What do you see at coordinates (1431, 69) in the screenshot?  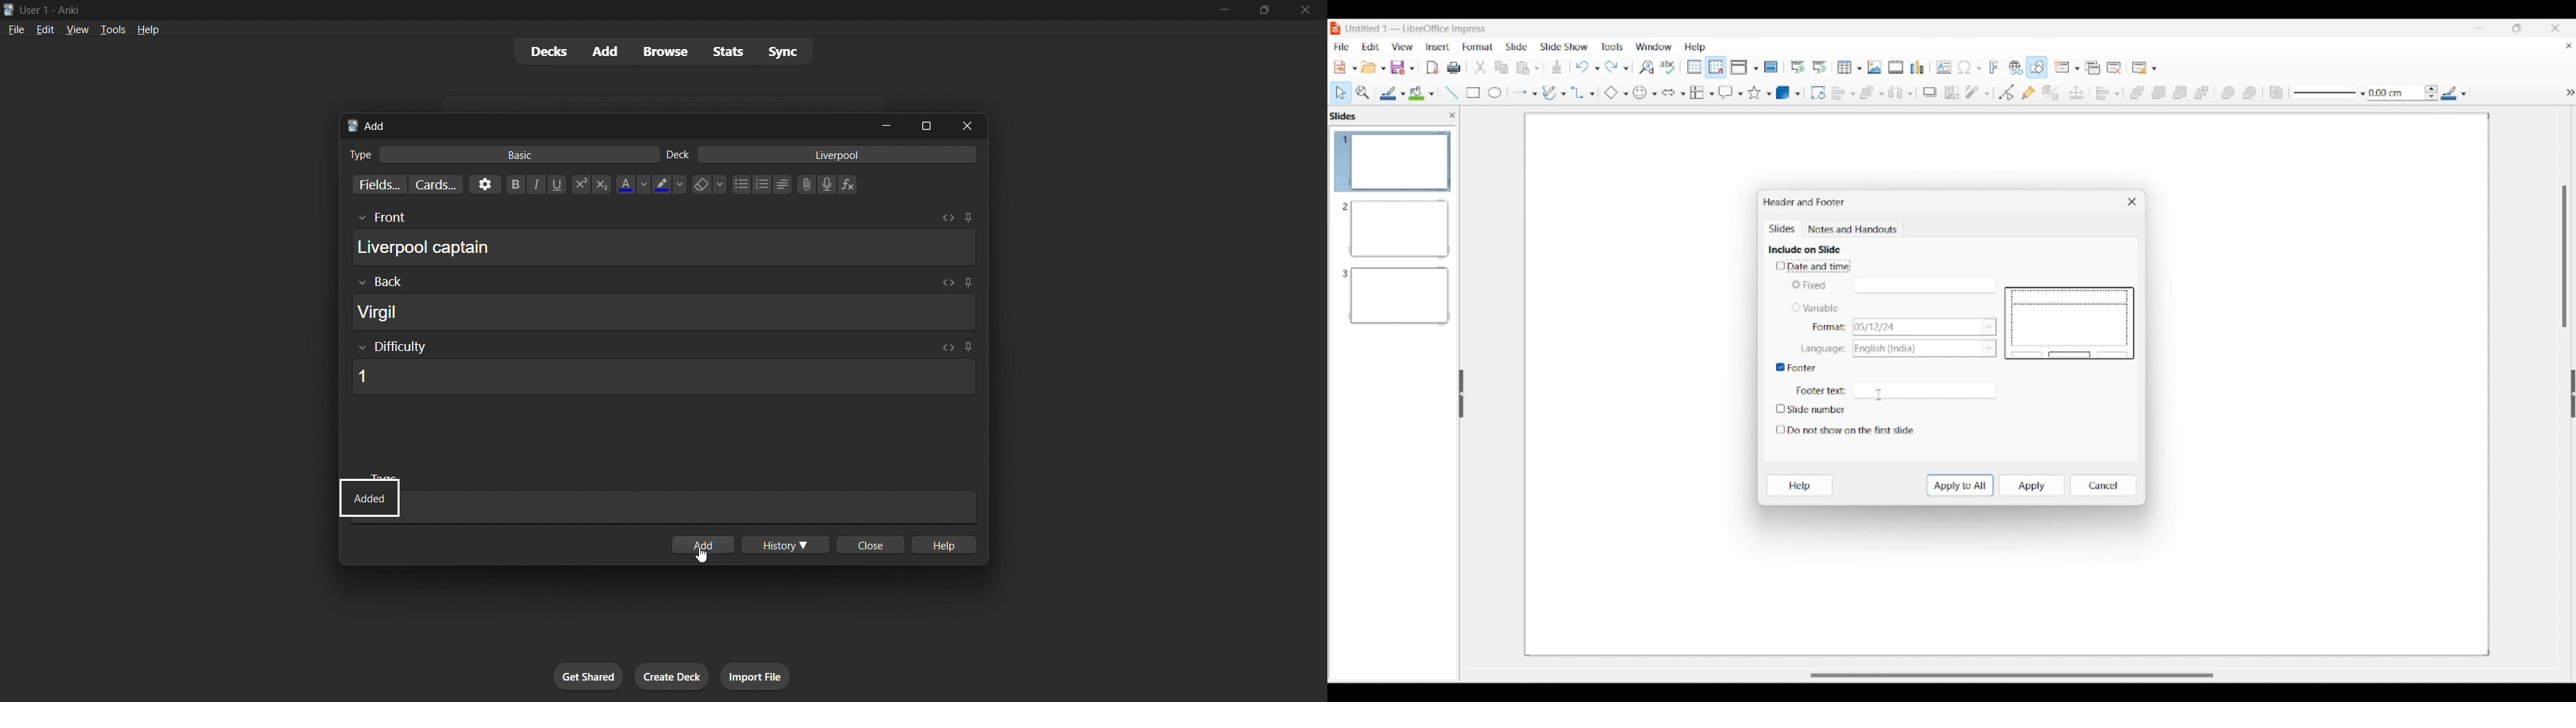 I see `File` at bounding box center [1431, 69].